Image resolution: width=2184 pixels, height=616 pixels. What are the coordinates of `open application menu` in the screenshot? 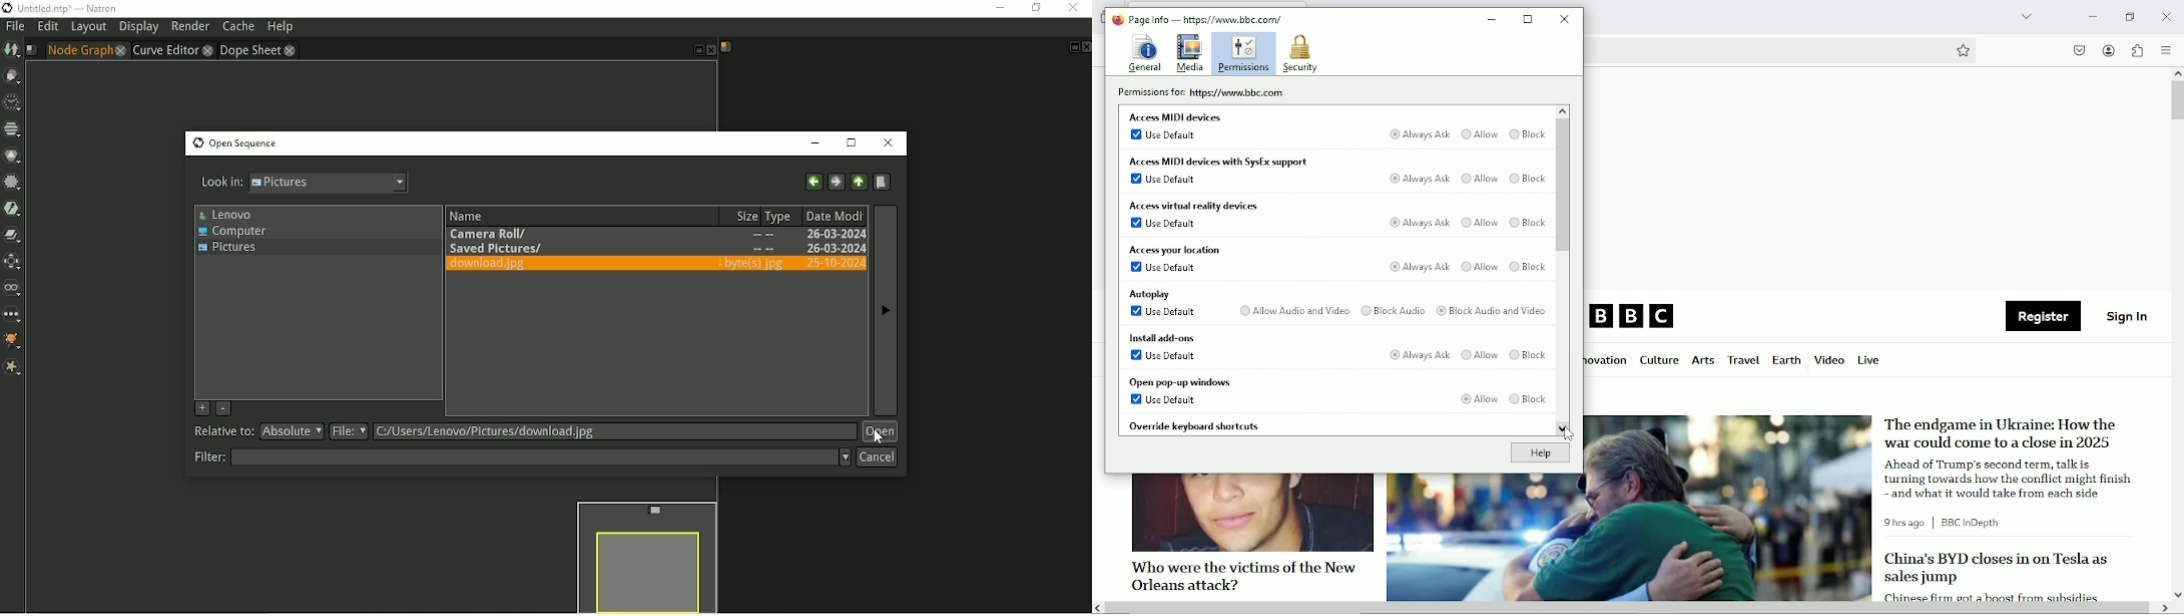 It's located at (2165, 50).